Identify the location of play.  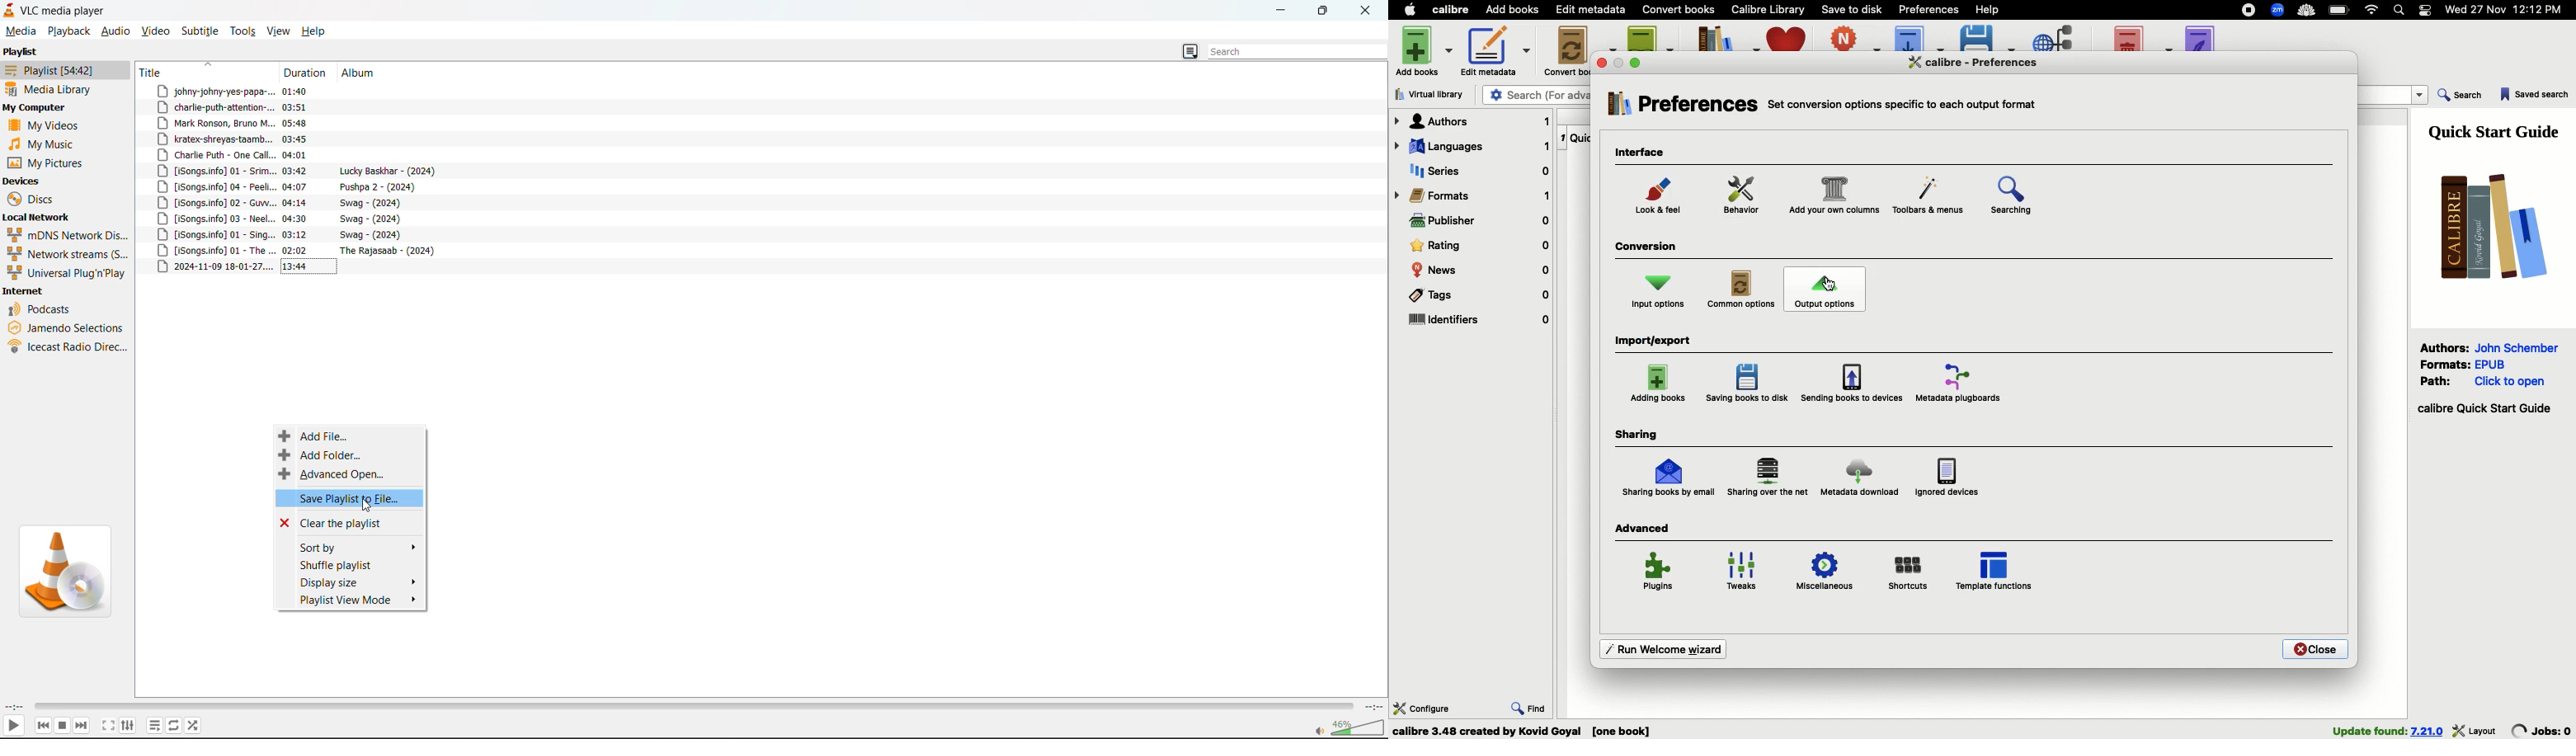
(16, 725).